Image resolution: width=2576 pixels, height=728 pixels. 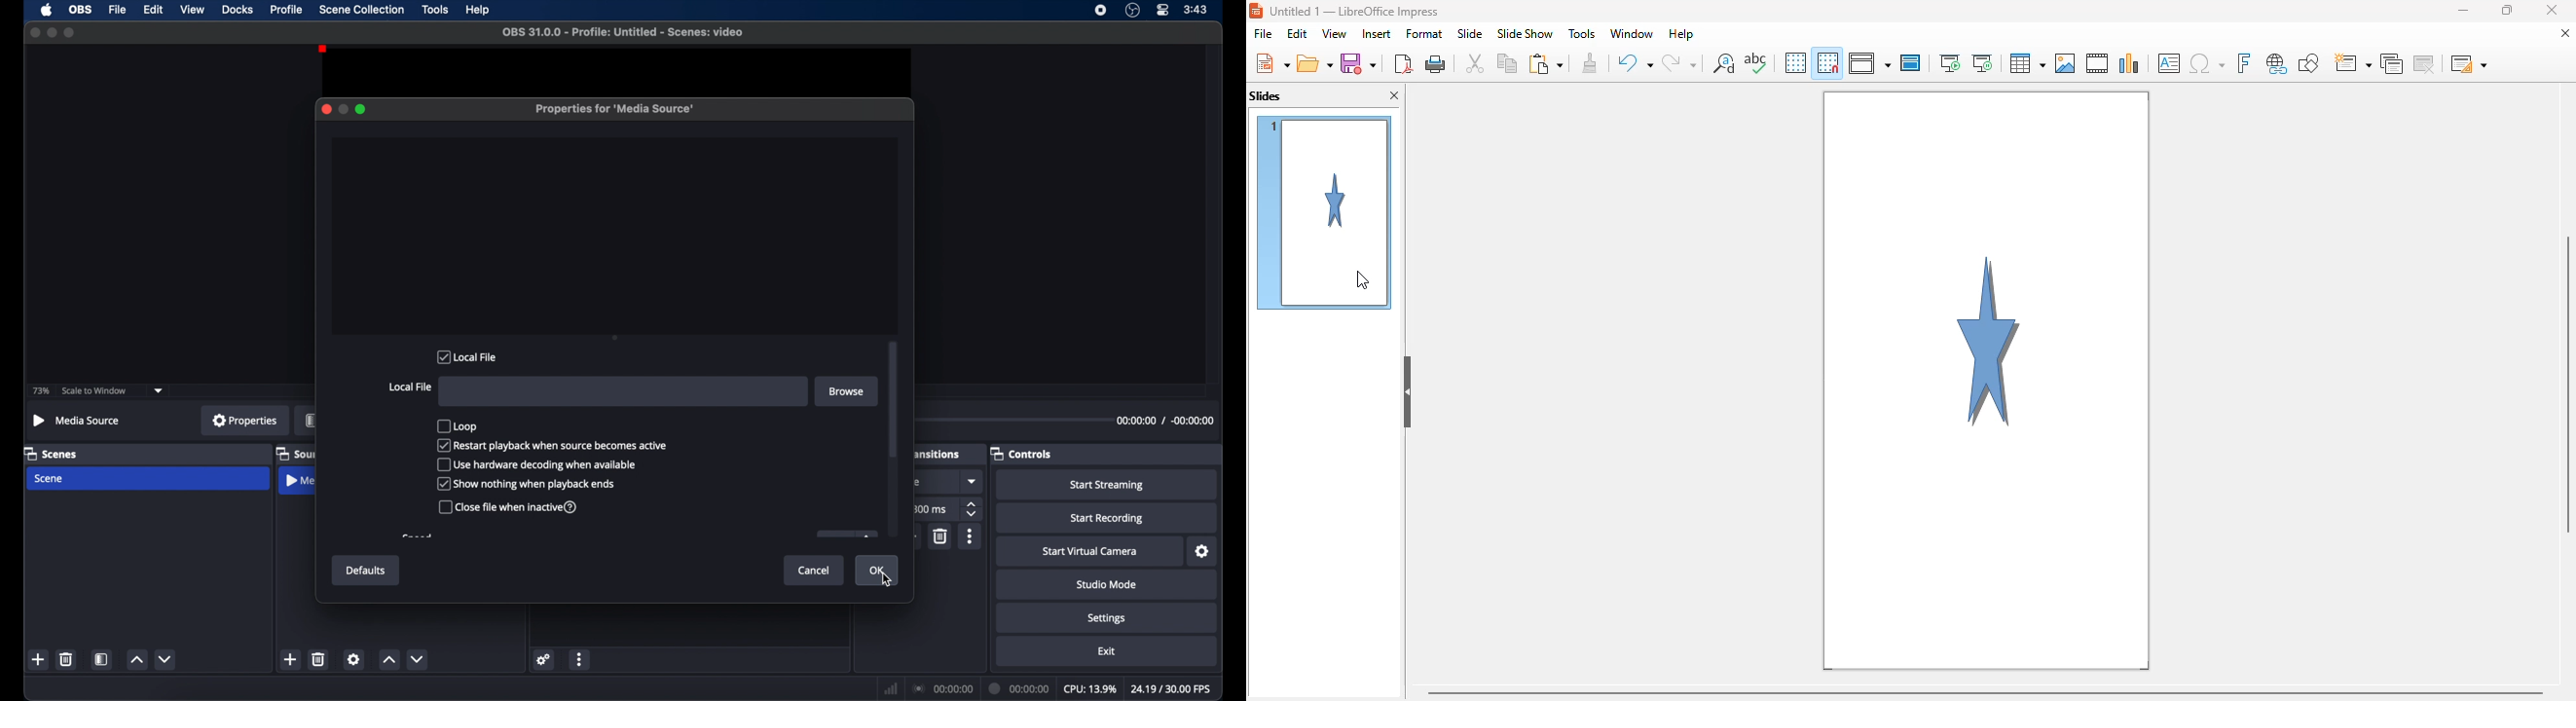 What do you see at coordinates (299, 480) in the screenshot?
I see `media source` at bounding box center [299, 480].